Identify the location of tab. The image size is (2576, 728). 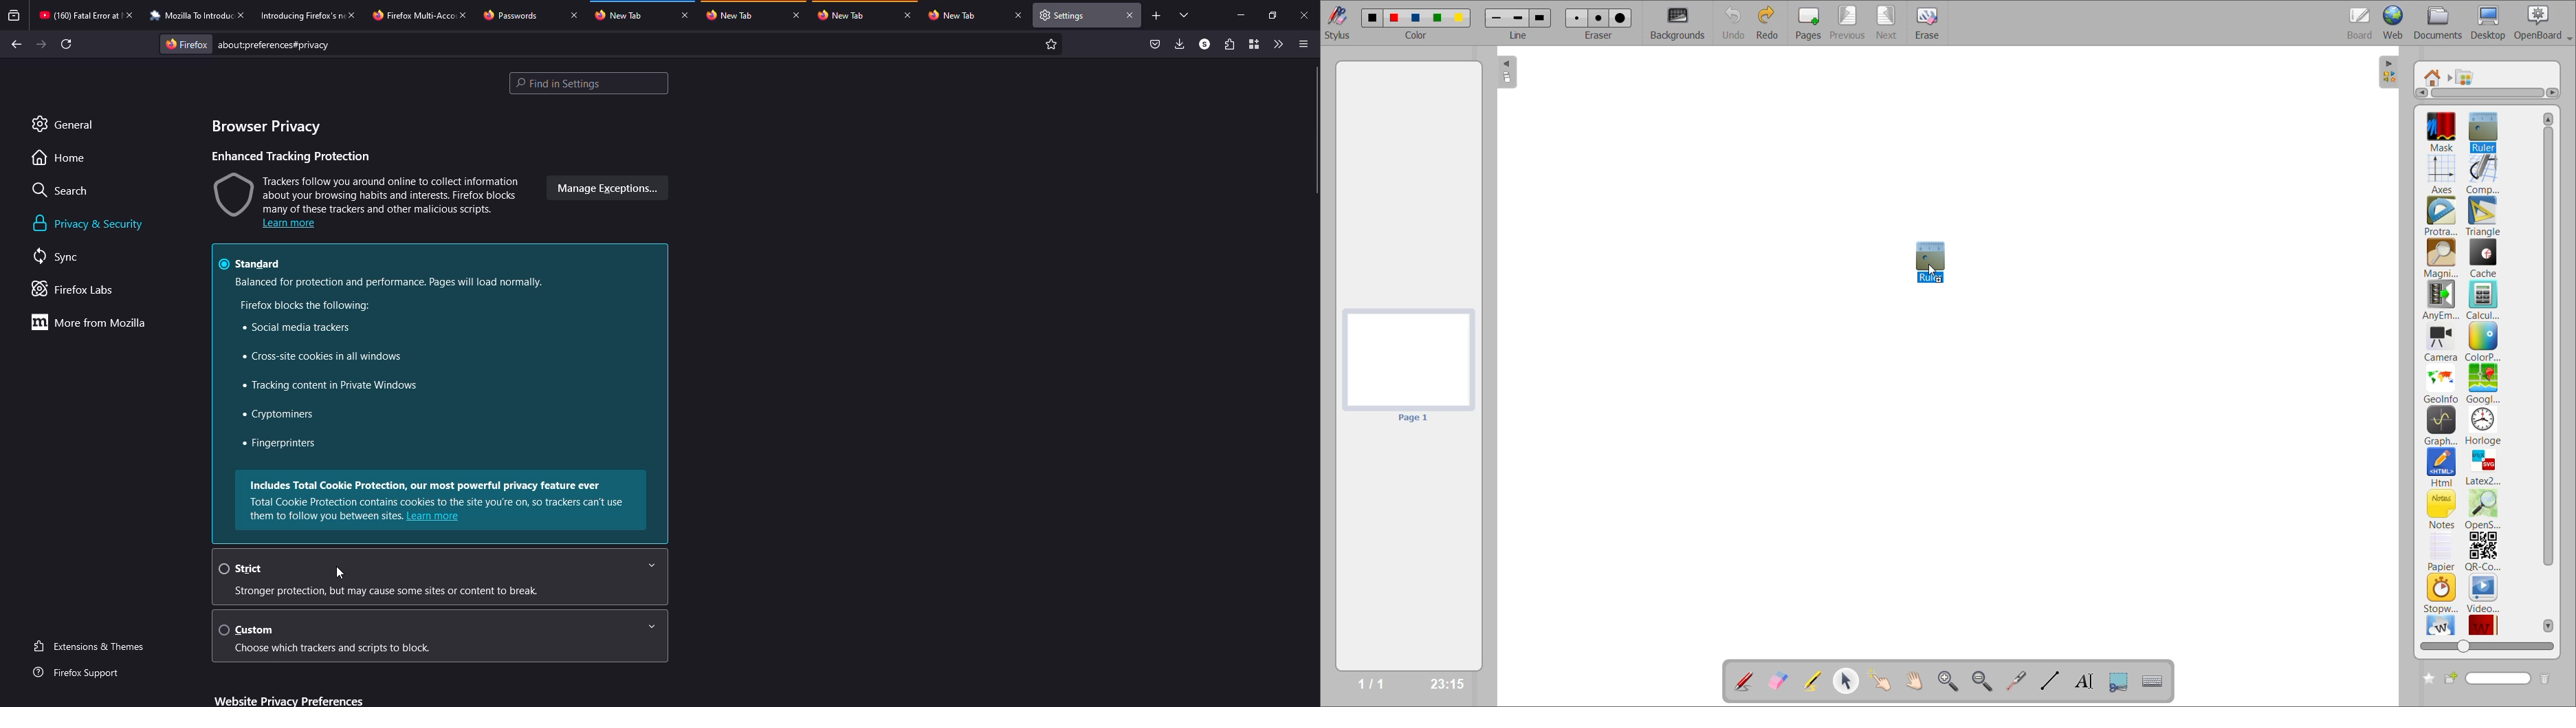
(301, 16).